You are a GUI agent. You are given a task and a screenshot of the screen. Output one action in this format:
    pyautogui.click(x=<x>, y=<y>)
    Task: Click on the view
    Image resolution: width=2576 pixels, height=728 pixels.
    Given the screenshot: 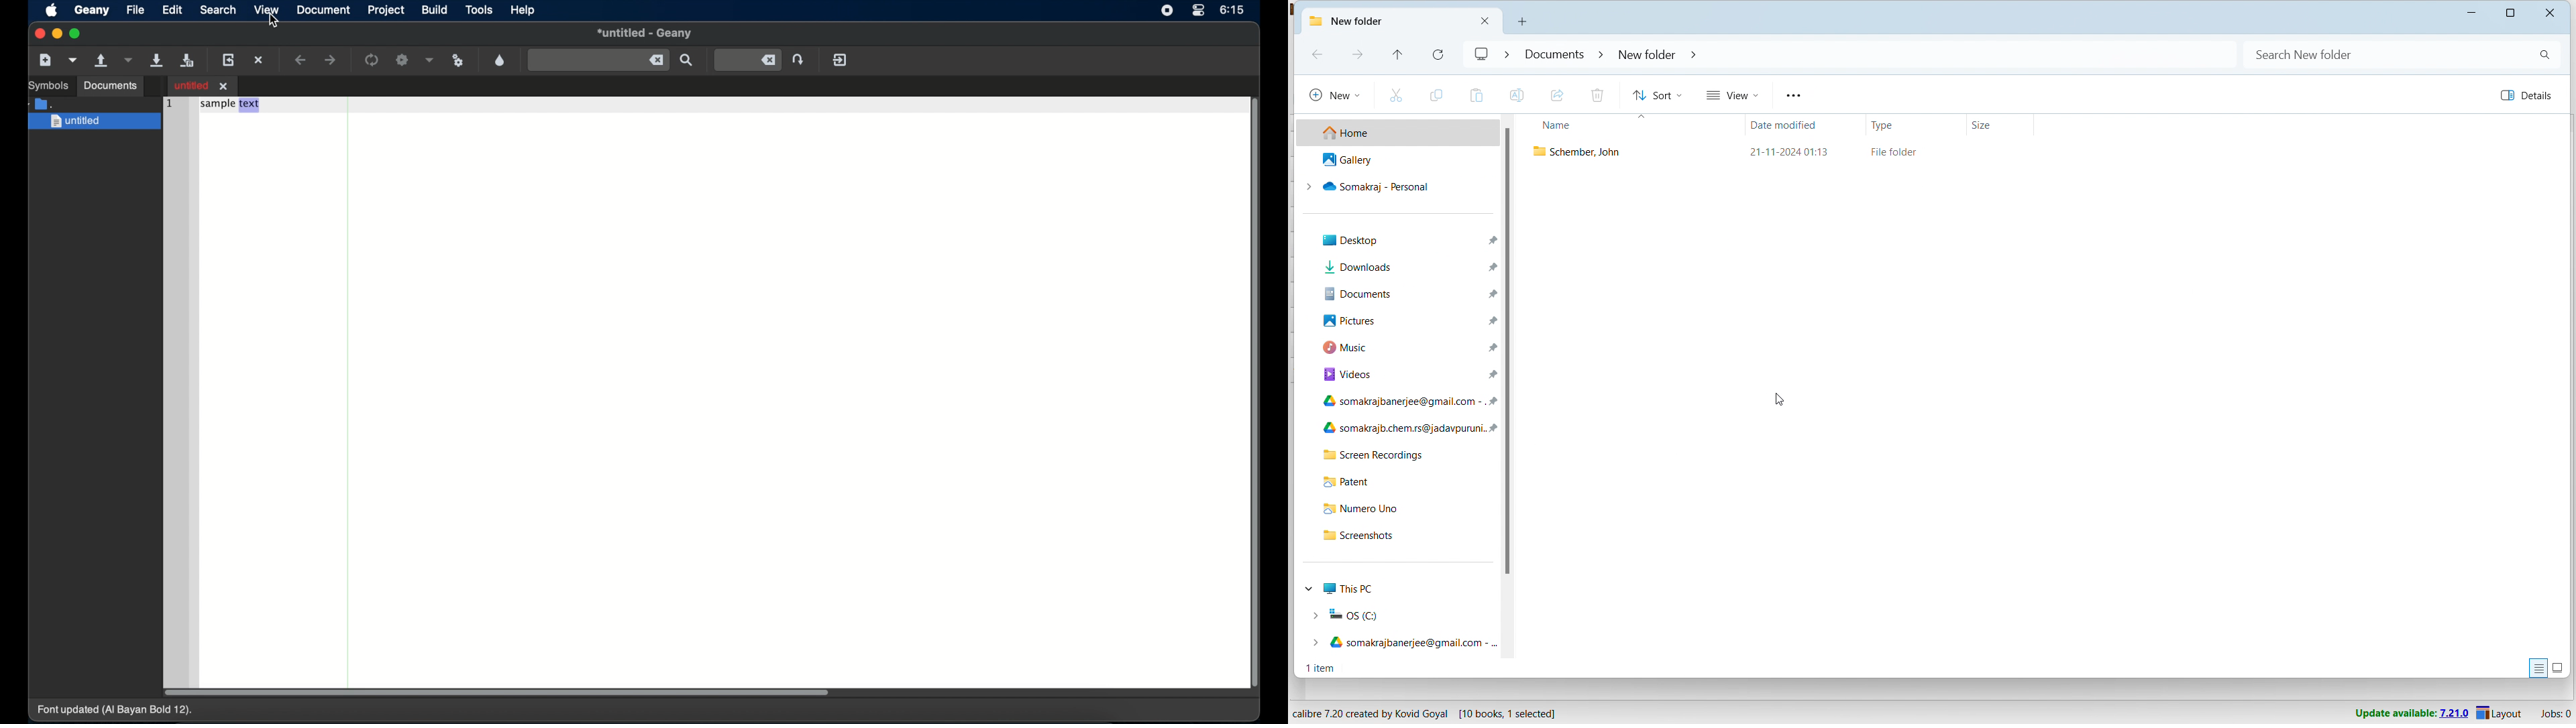 What is the action you would take?
    pyautogui.click(x=1733, y=95)
    